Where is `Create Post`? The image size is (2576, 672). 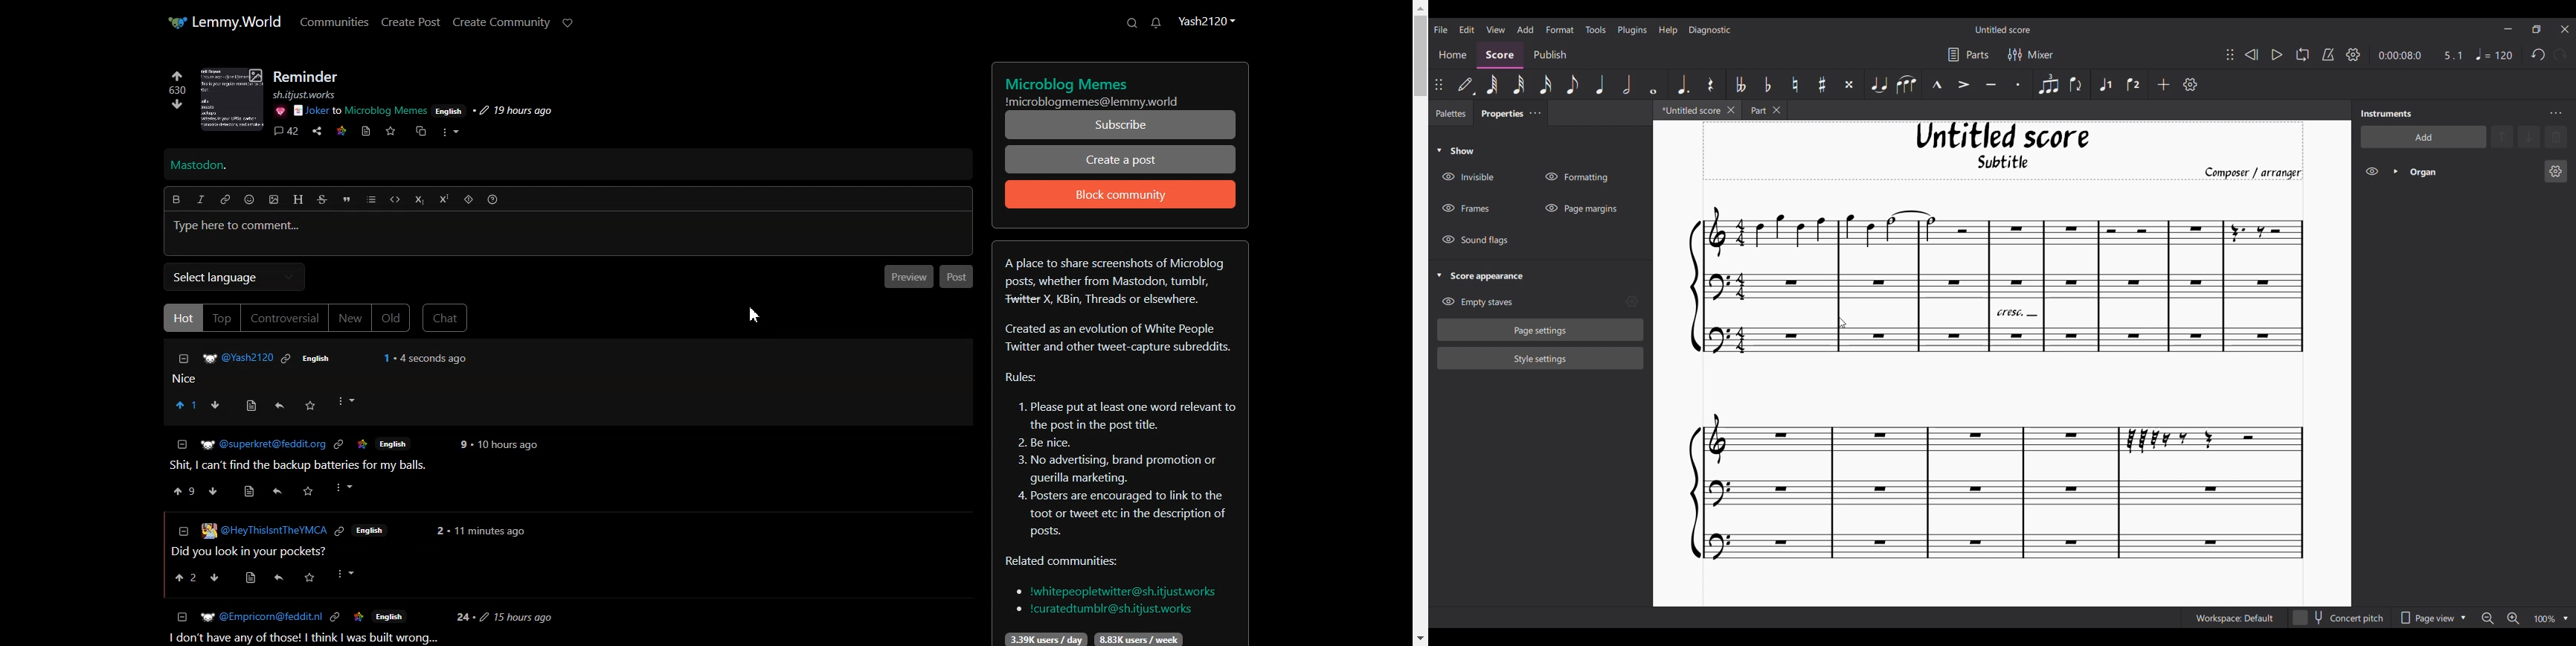
Create Post is located at coordinates (410, 22).